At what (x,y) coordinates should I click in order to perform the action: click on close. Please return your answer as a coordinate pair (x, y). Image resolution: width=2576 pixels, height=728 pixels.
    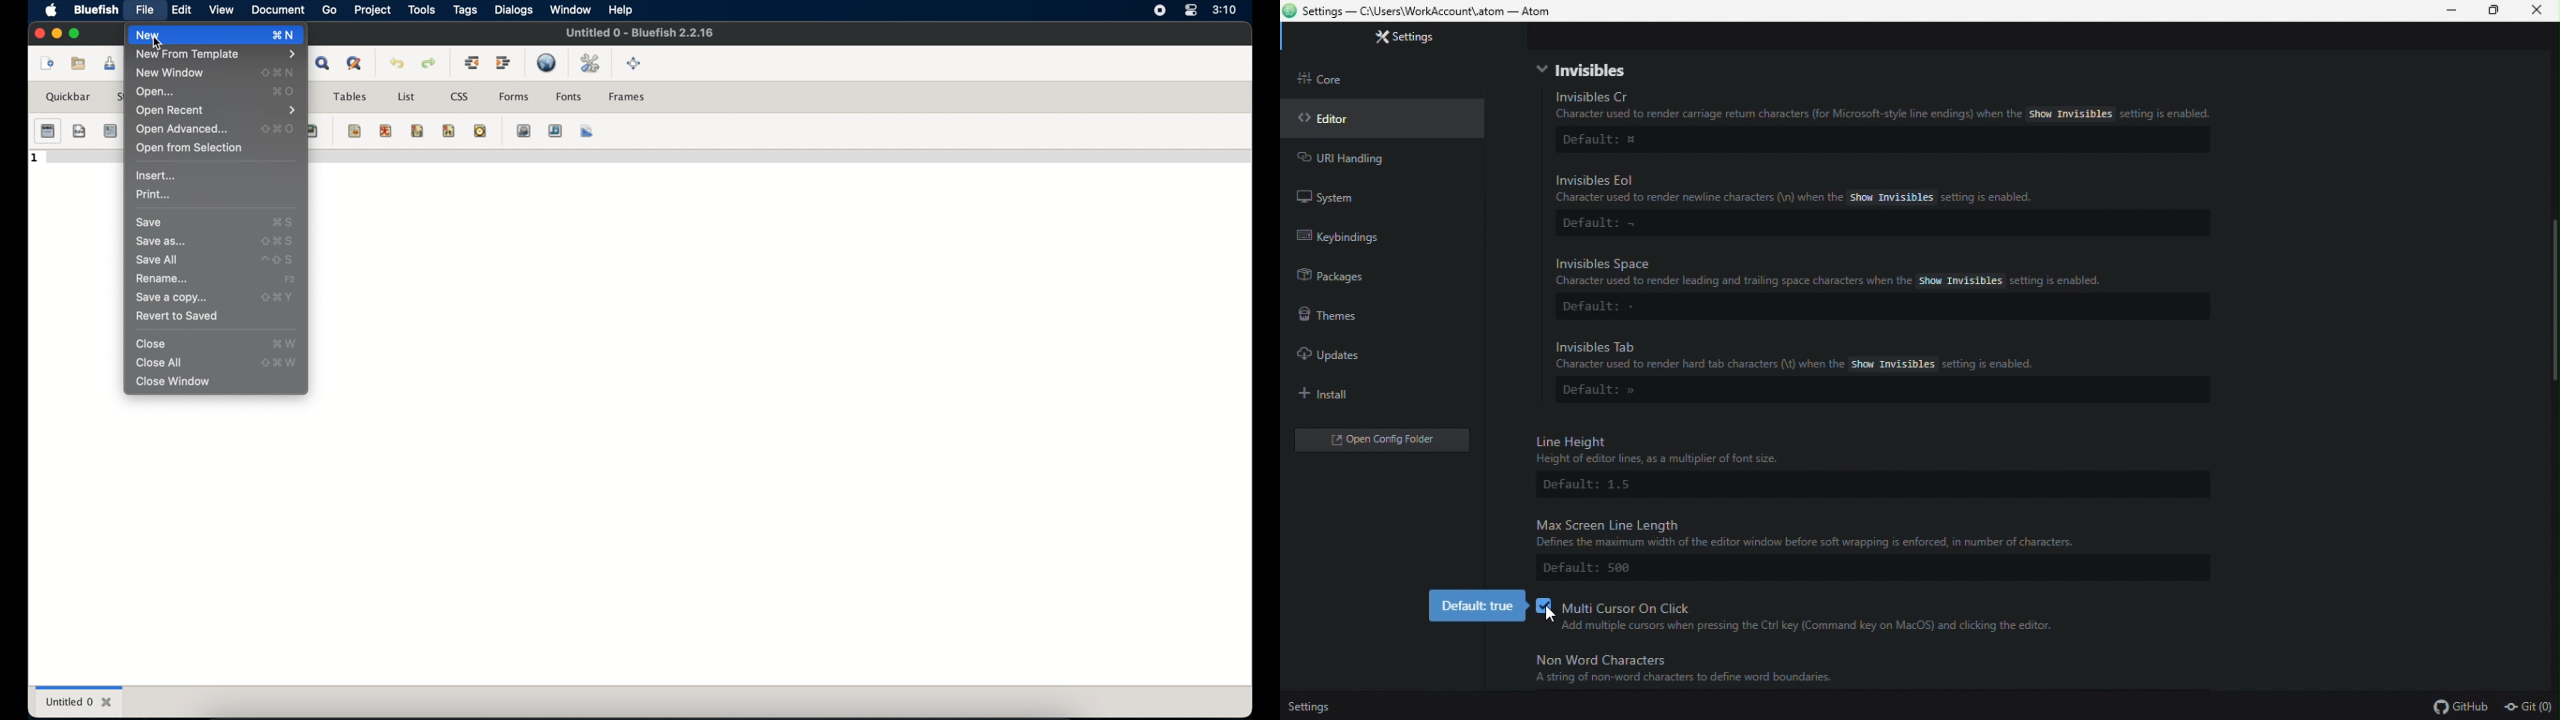
    Looking at the image, I should click on (152, 344).